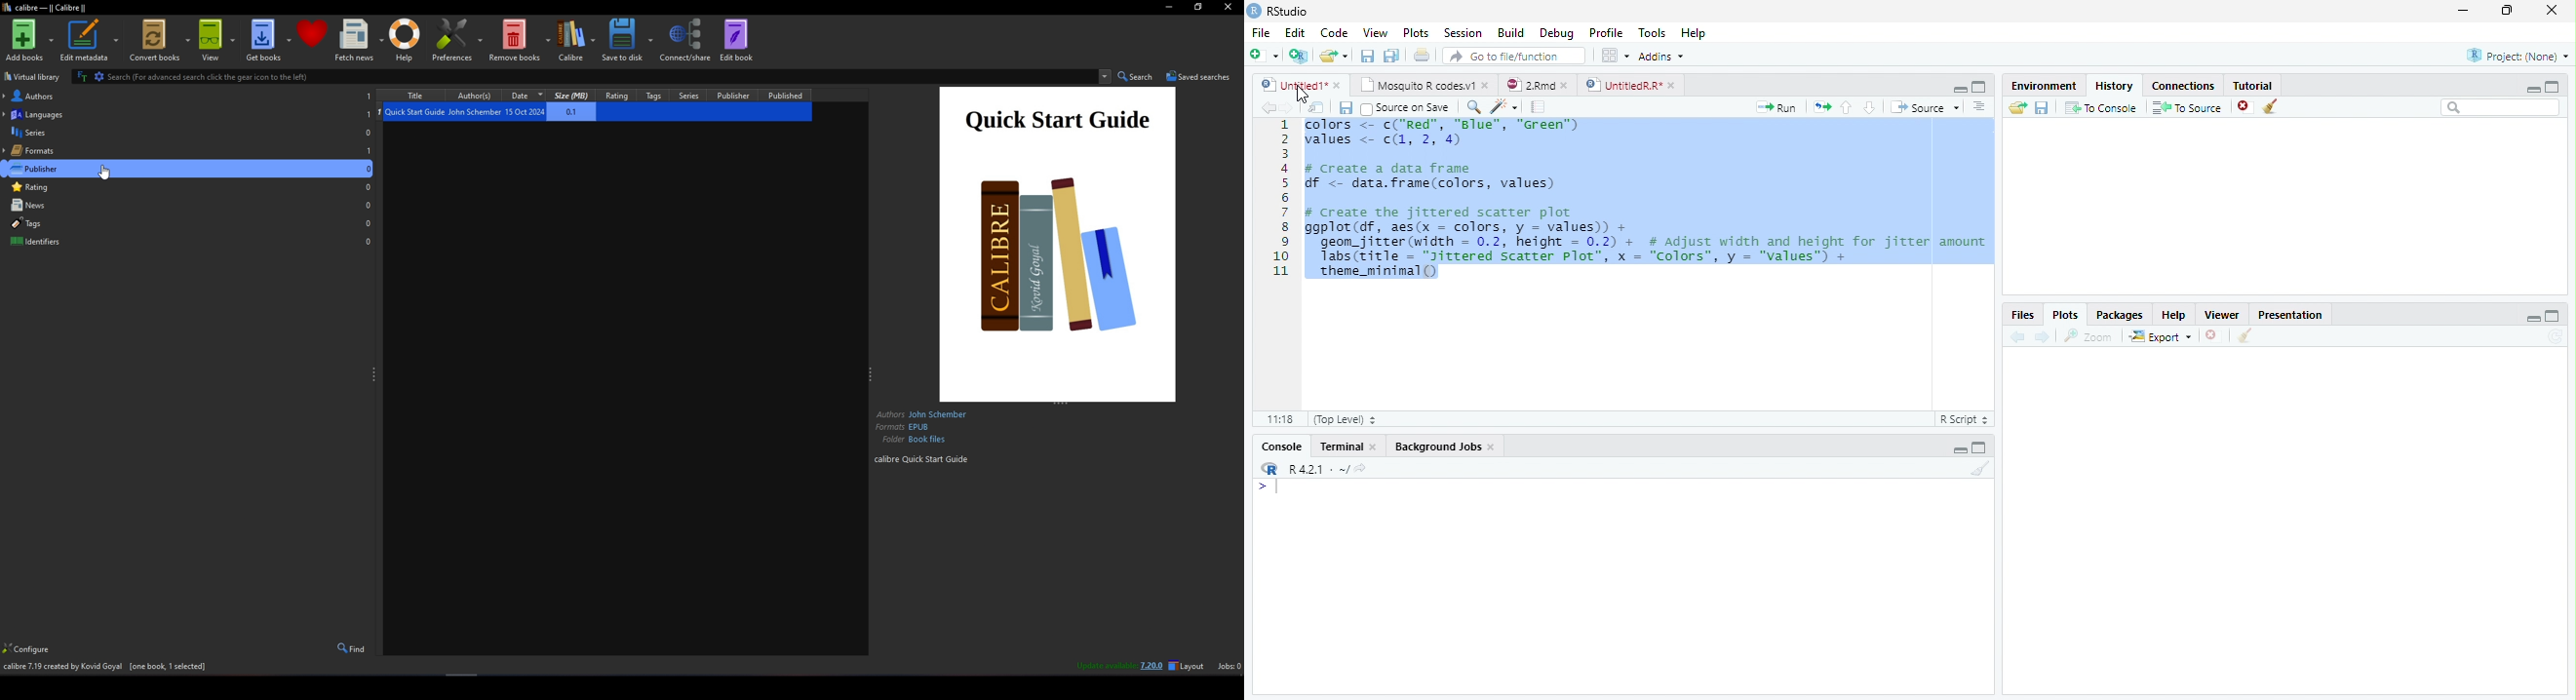  Describe the element at coordinates (2017, 107) in the screenshot. I see `Load history from an existing file` at that location.